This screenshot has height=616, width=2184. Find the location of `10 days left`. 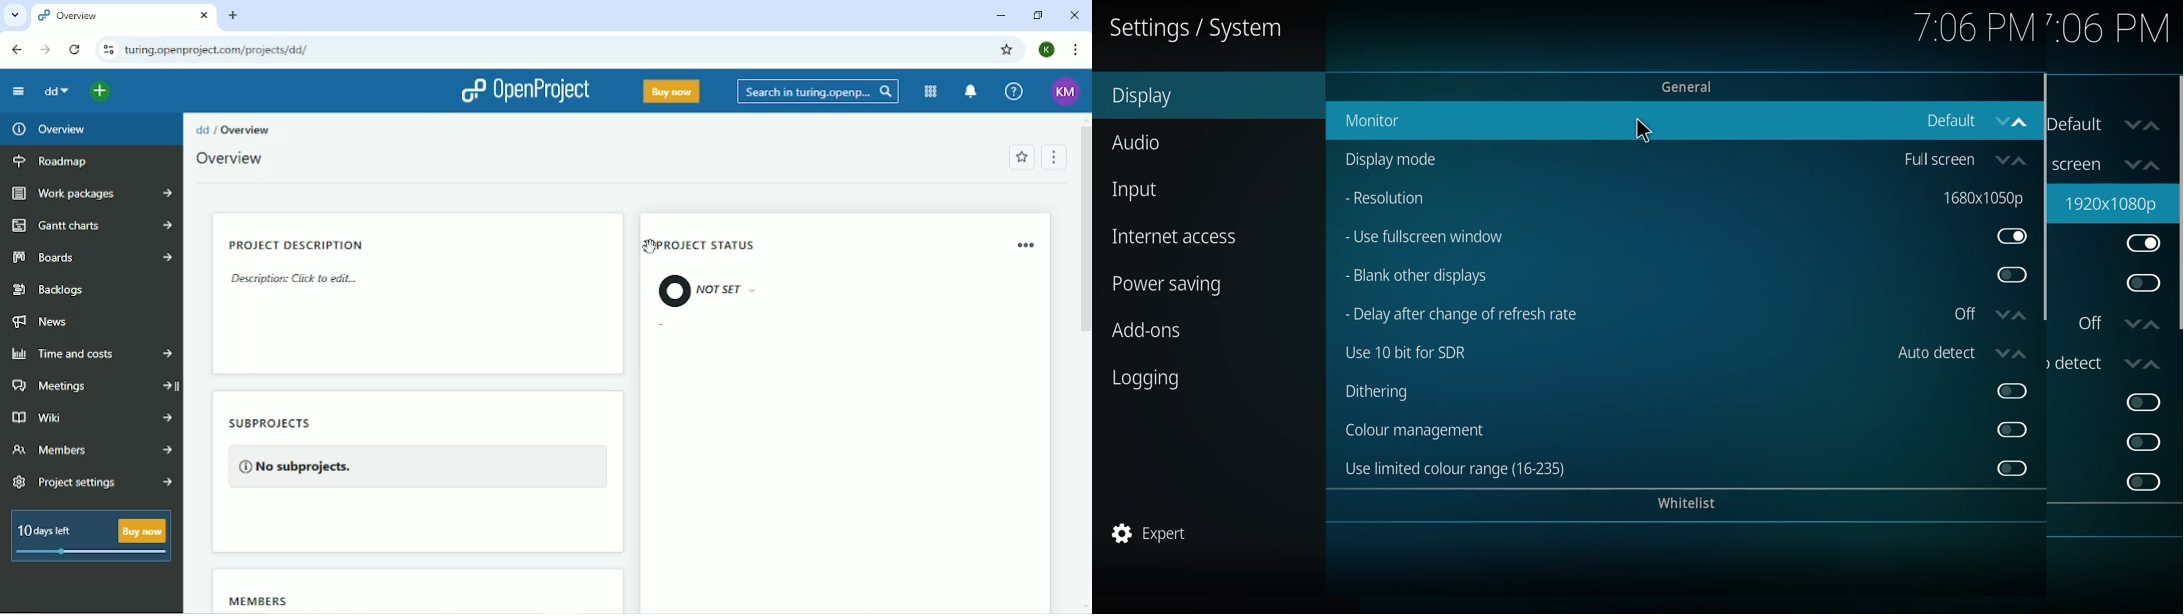

10 days left is located at coordinates (89, 538).